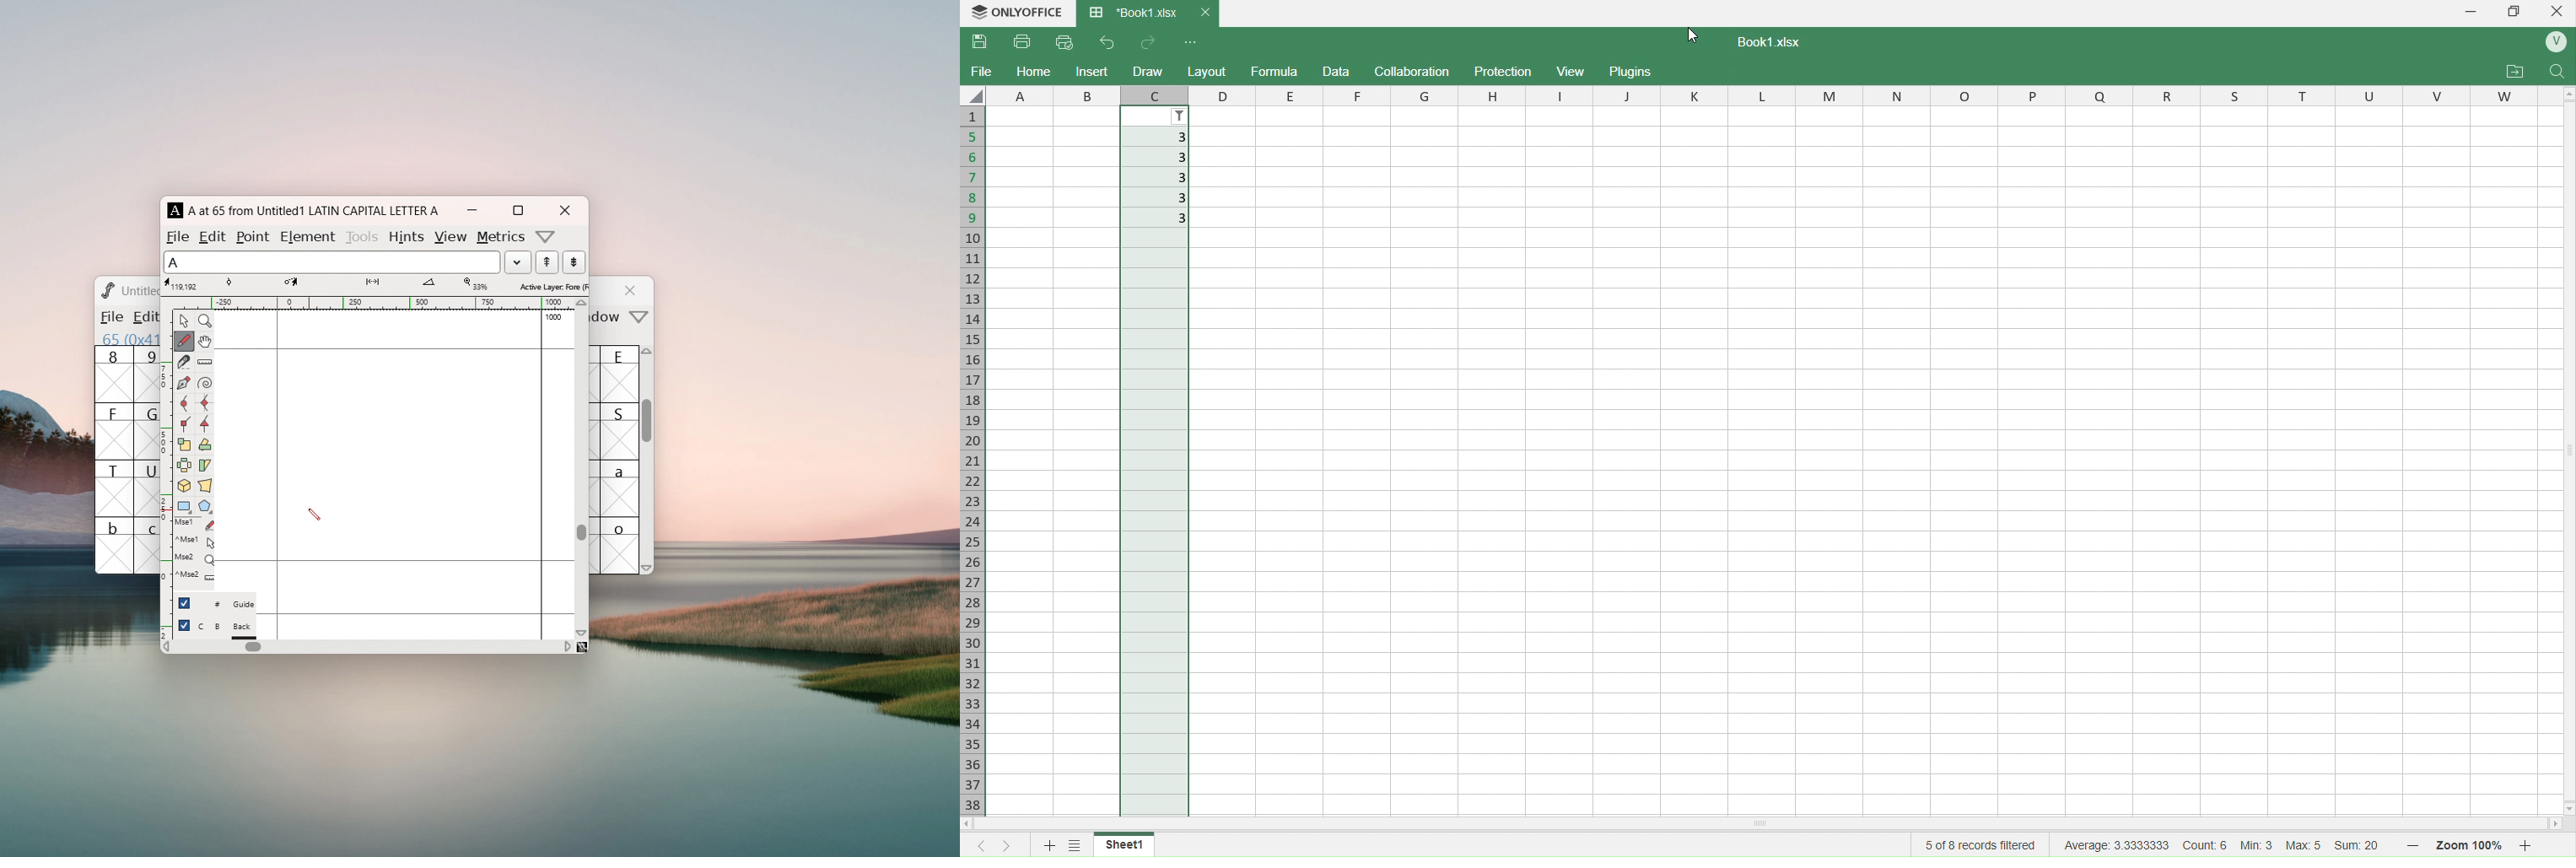 This screenshot has height=868, width=2576. Describe the element at coordinates (1147, 42) in the screenshot. I see `redo` at that location.